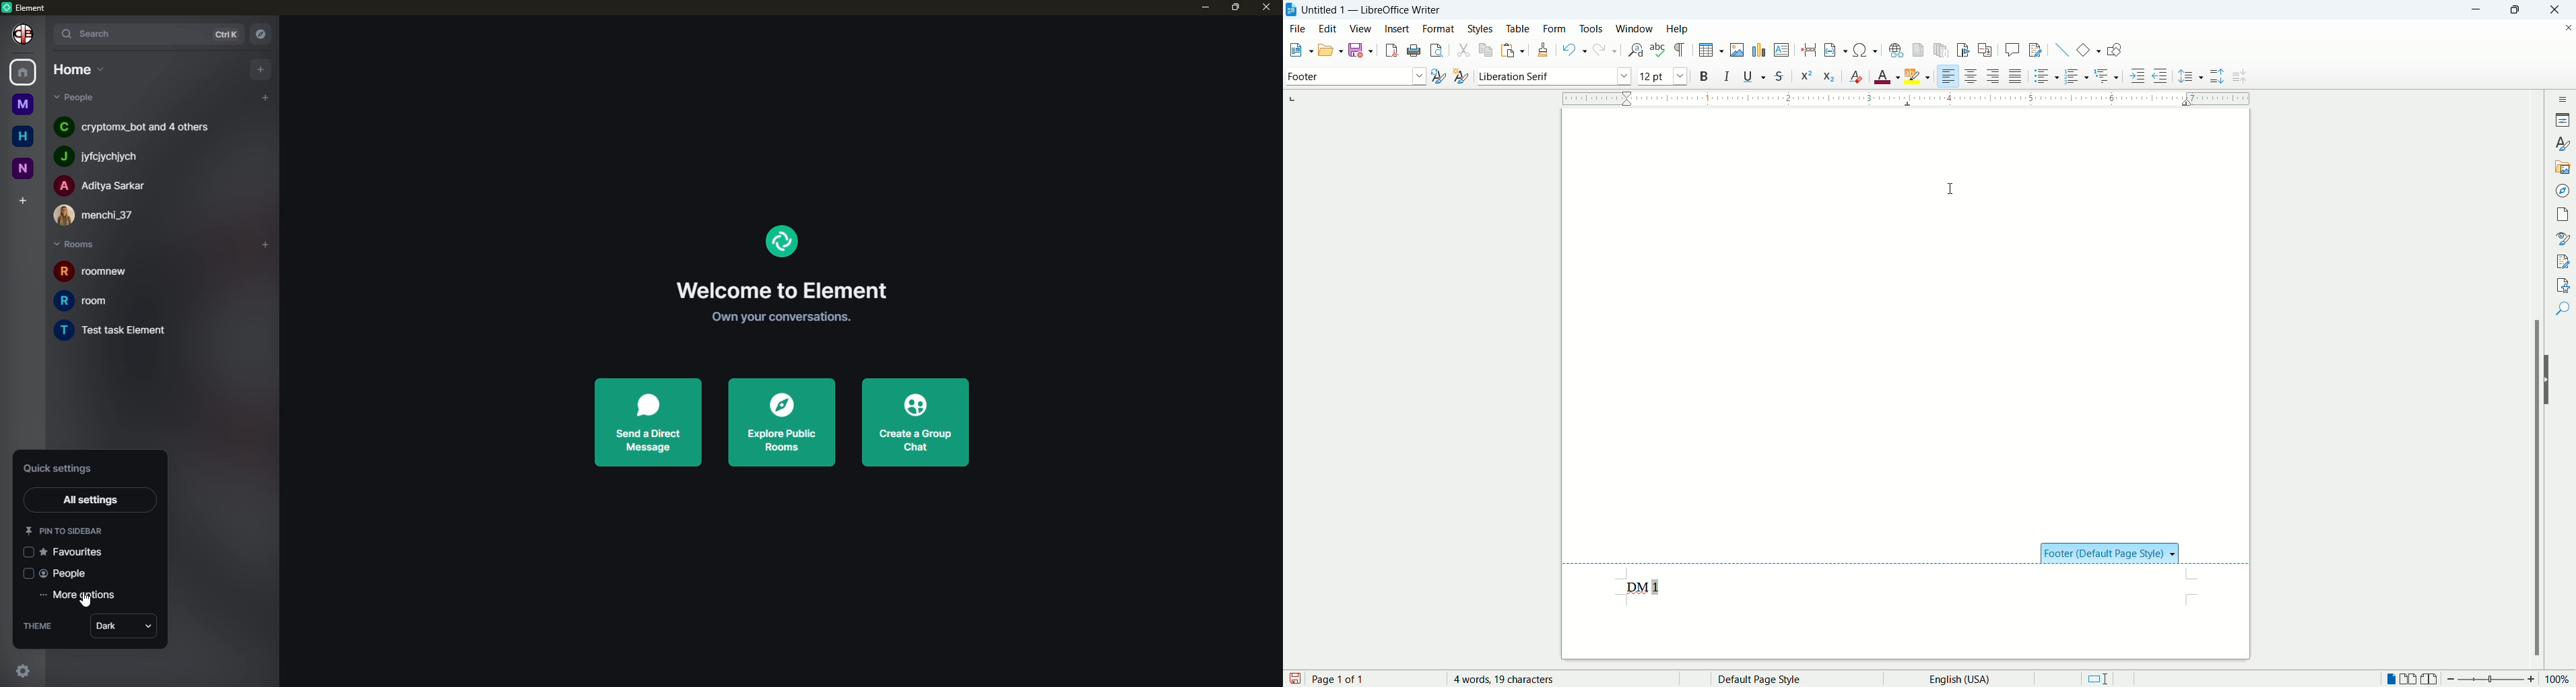 The height and width of the screenshot is (700, 2576). Describe the element at coordinates (2060, 49) in the screenshot. I see `insert line` at that location.